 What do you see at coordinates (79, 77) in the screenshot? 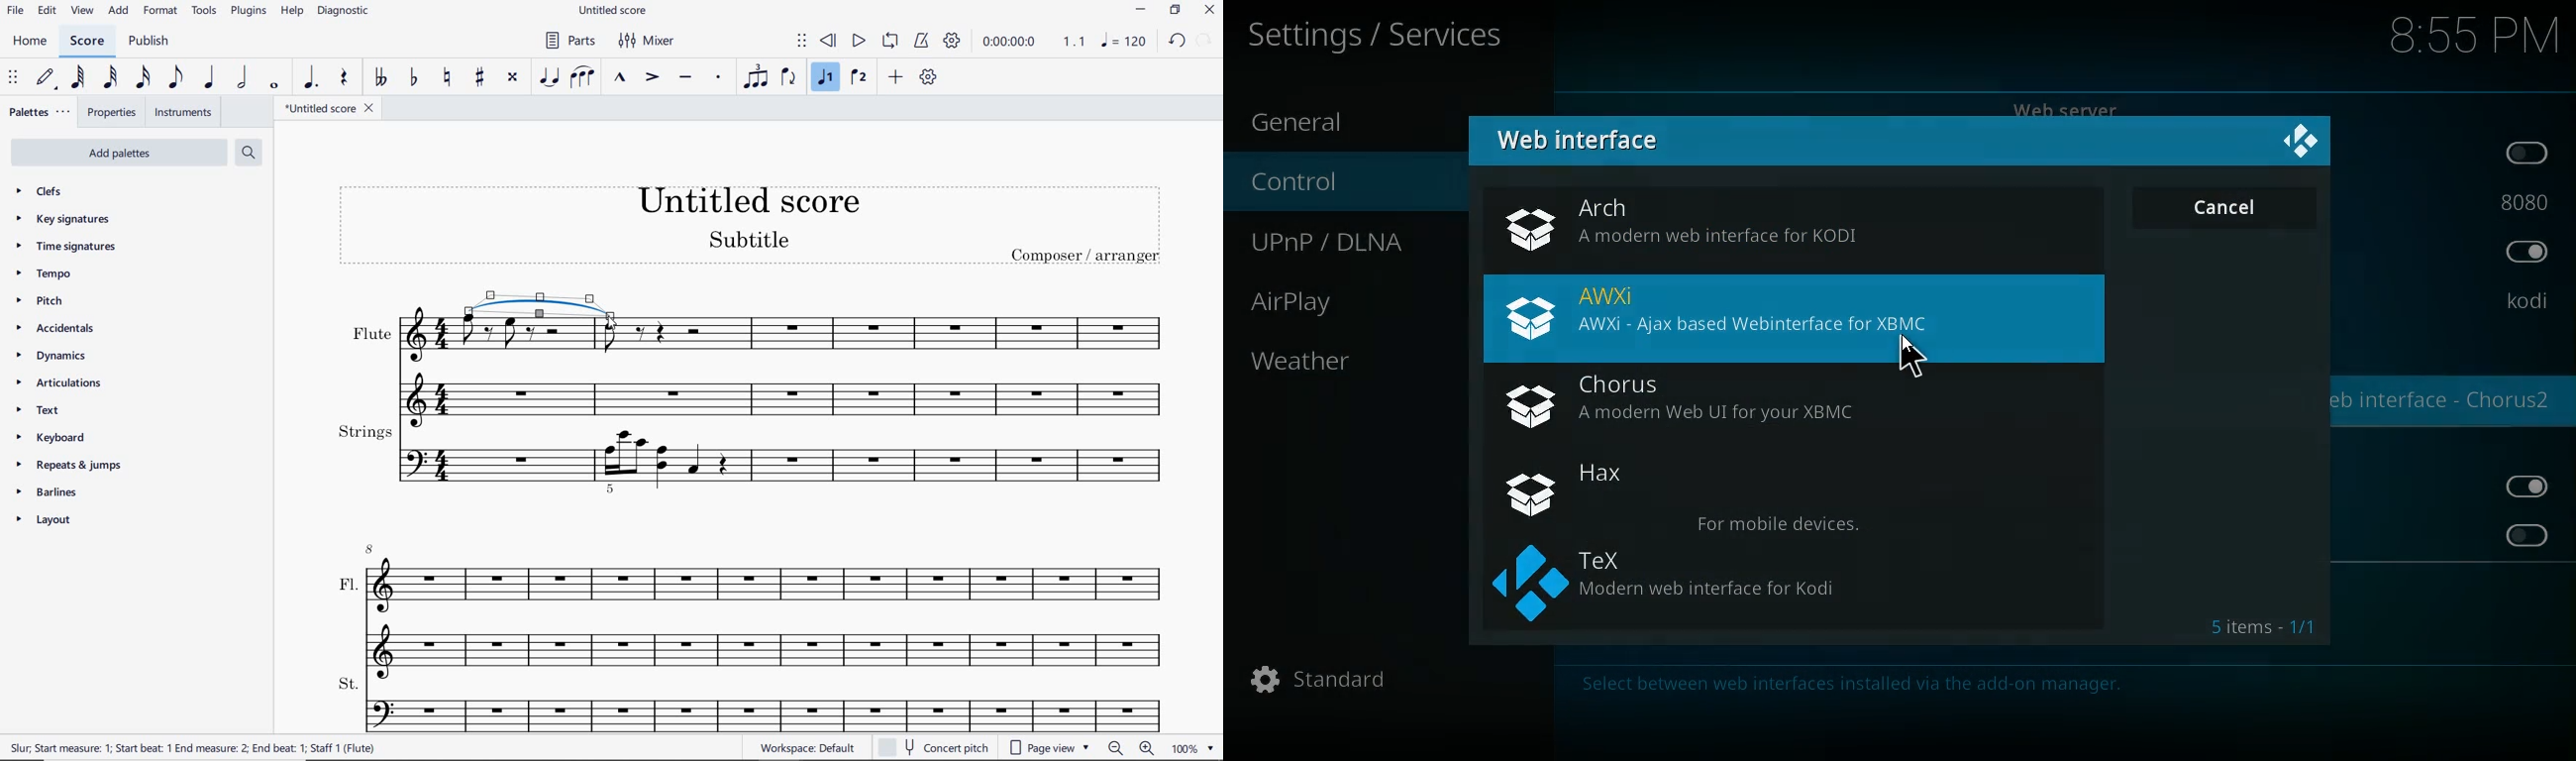
I see `64TH NOTE` at bounding box center [79, 77].